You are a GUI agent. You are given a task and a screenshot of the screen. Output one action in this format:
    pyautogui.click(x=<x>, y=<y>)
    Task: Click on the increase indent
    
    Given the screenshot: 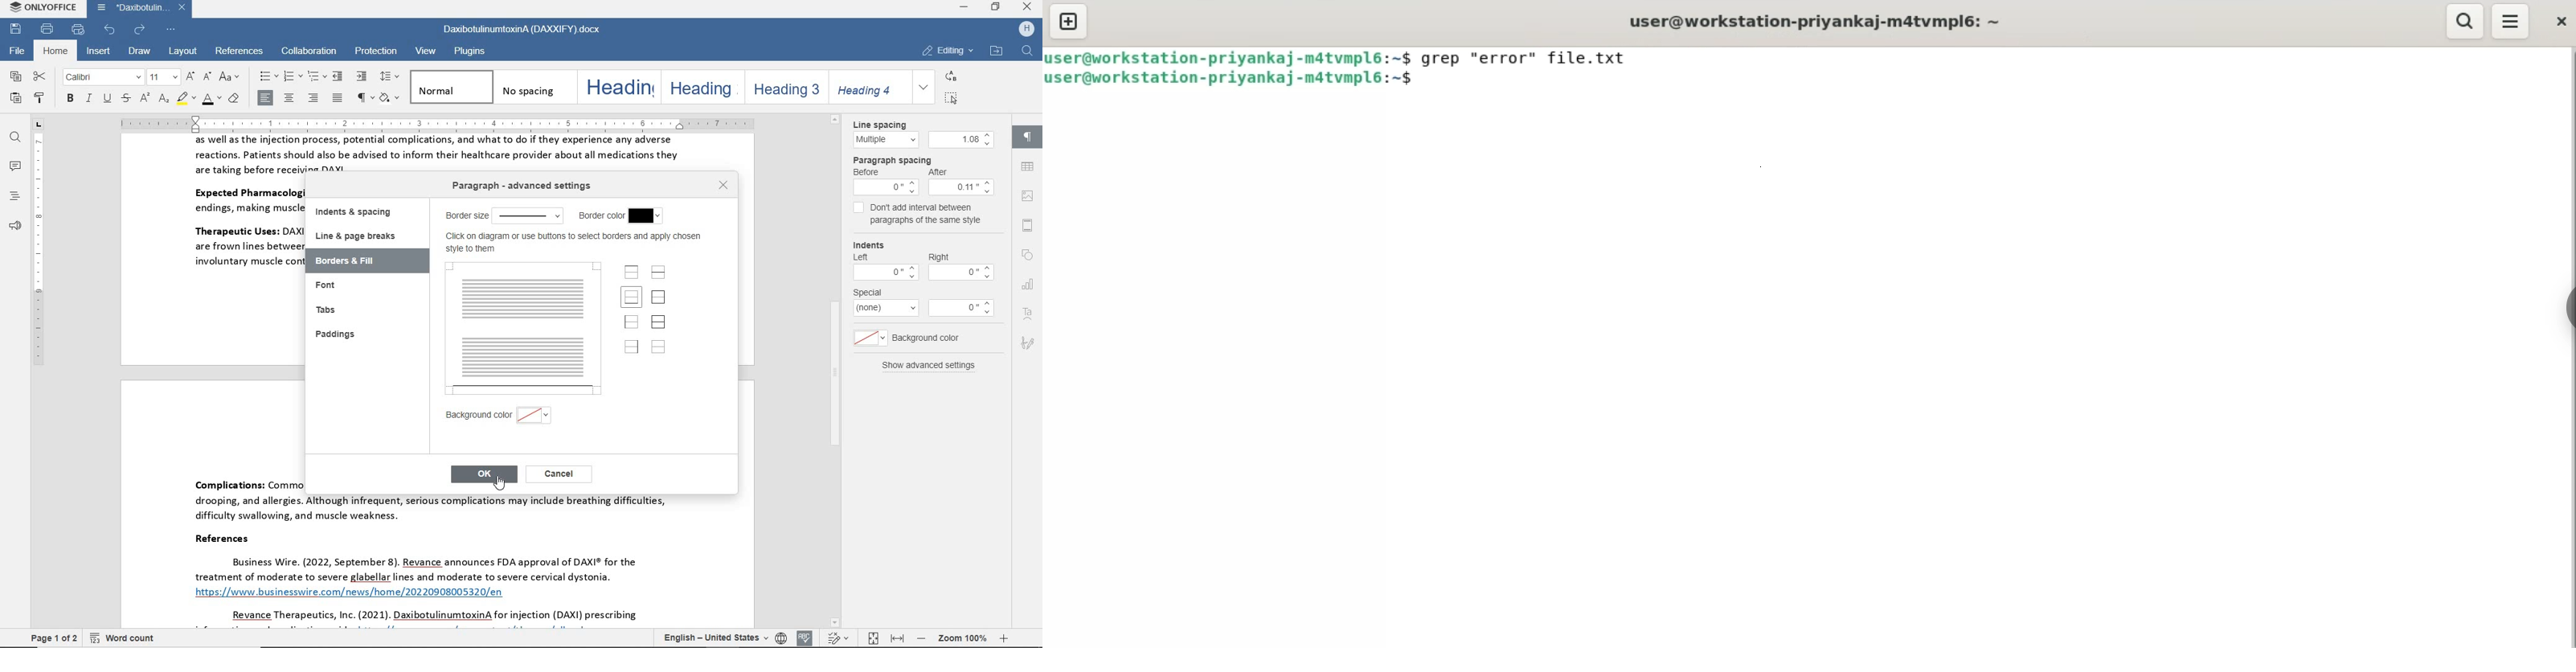 What is the action you would take?
    pyautogui.click(x=362, y=76)
    